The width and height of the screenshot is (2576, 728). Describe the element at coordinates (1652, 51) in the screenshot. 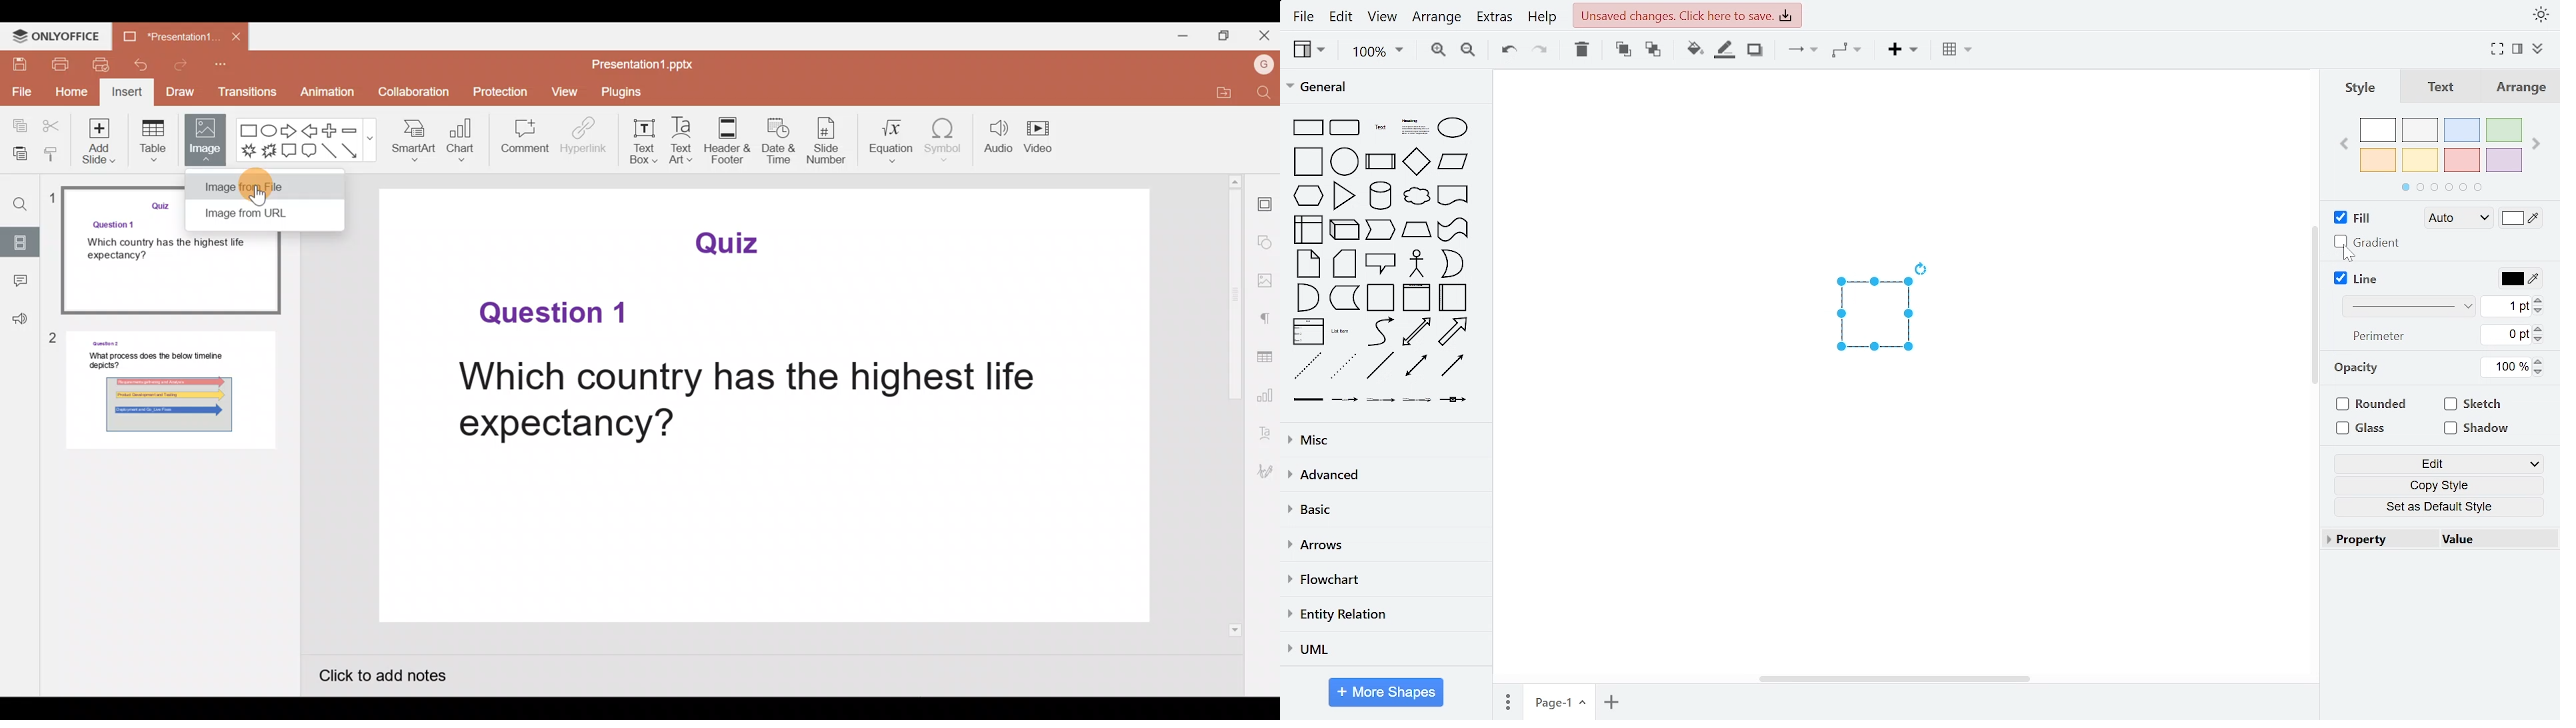

I see `to back` at that location.